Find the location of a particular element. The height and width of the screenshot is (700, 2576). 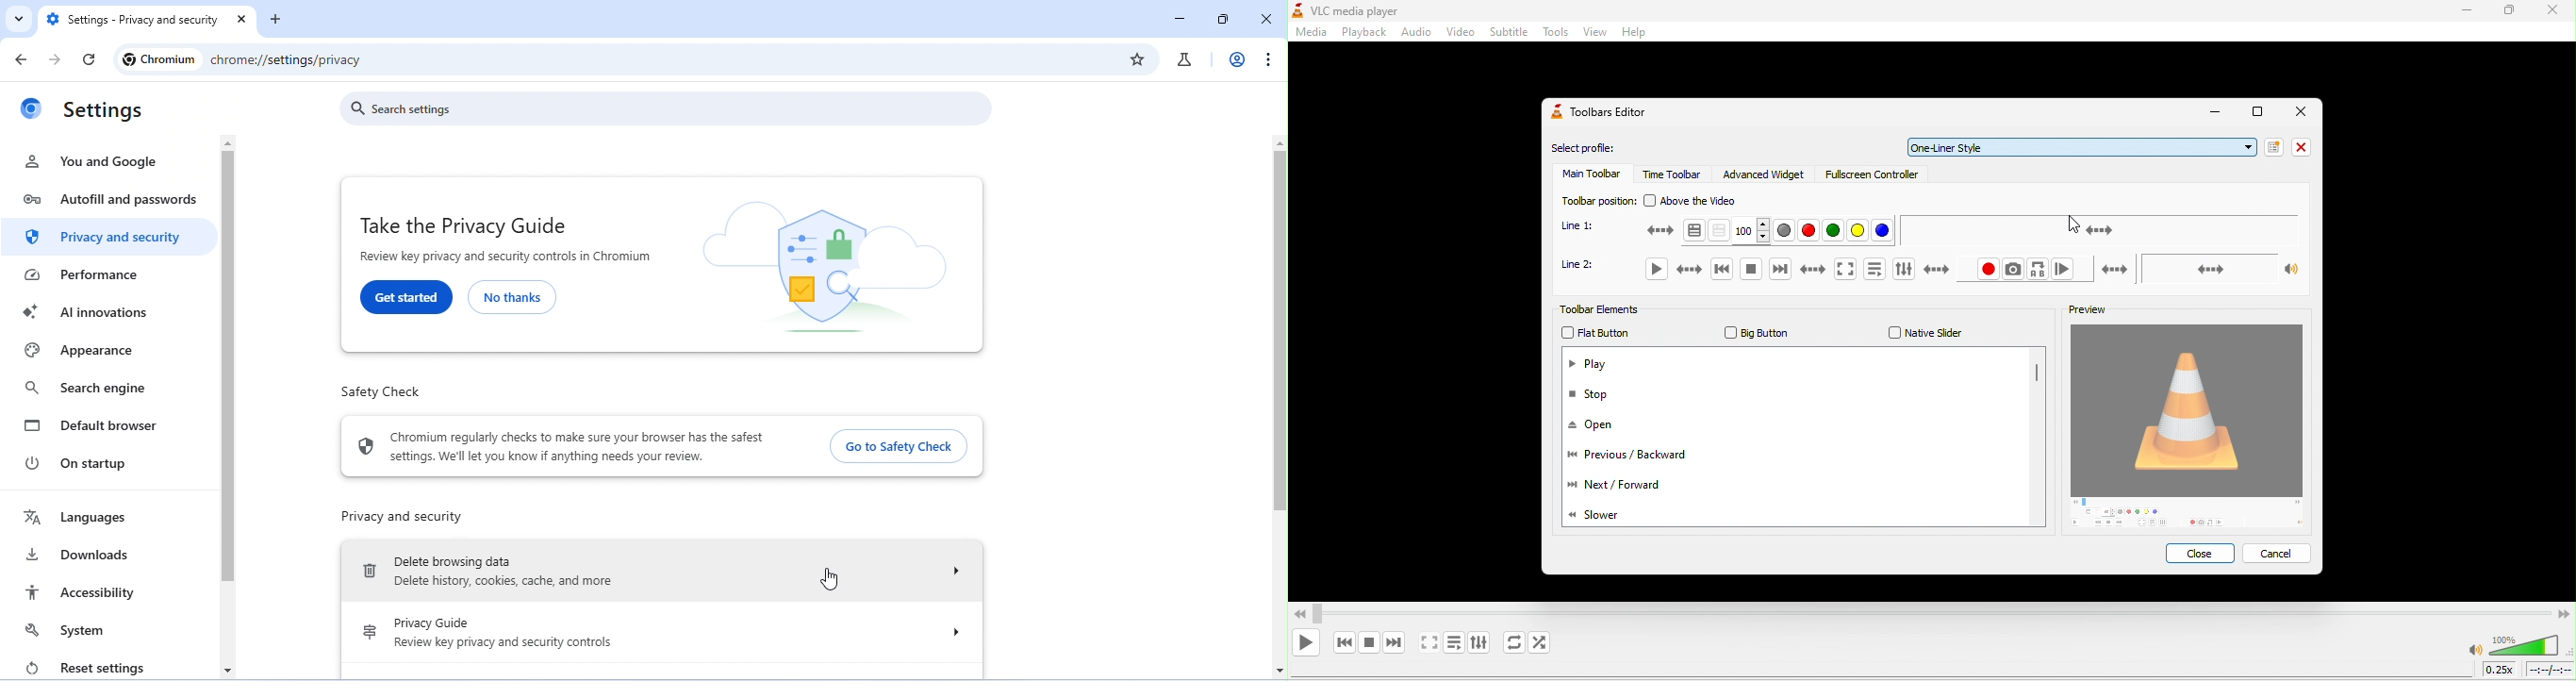

forward is located at coordinates (52, 60).